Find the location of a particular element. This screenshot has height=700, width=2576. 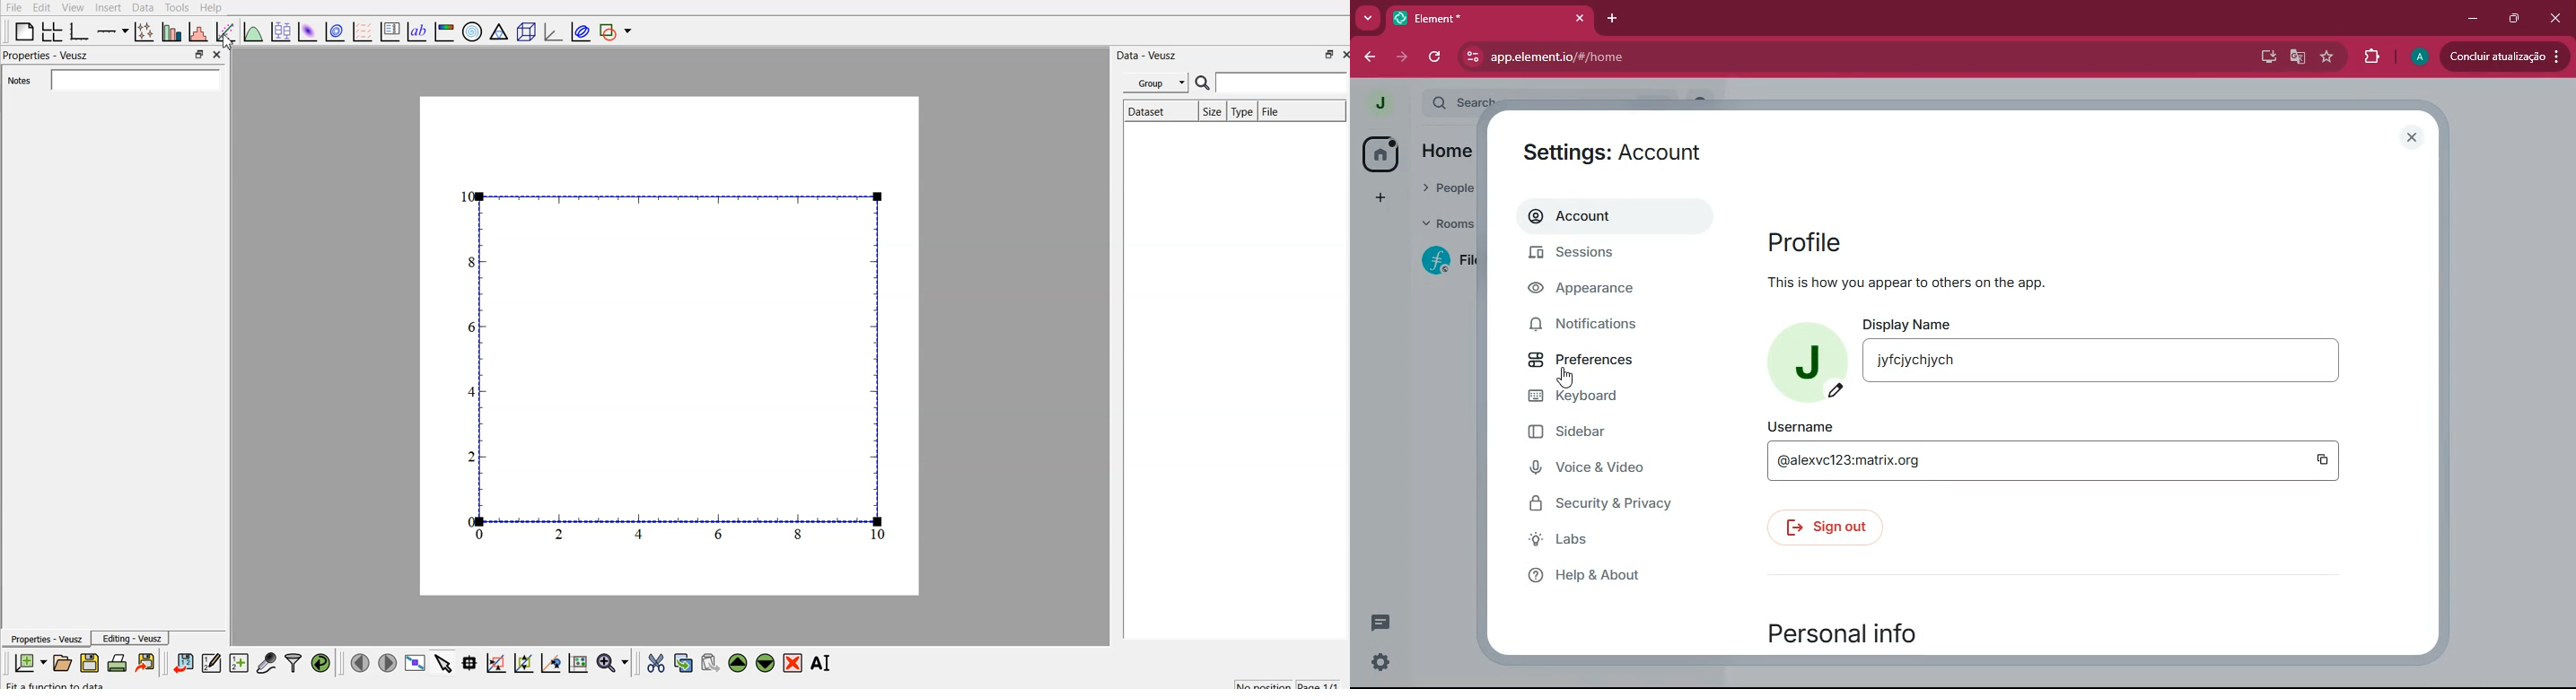

close is located at coordinates (218, 55).